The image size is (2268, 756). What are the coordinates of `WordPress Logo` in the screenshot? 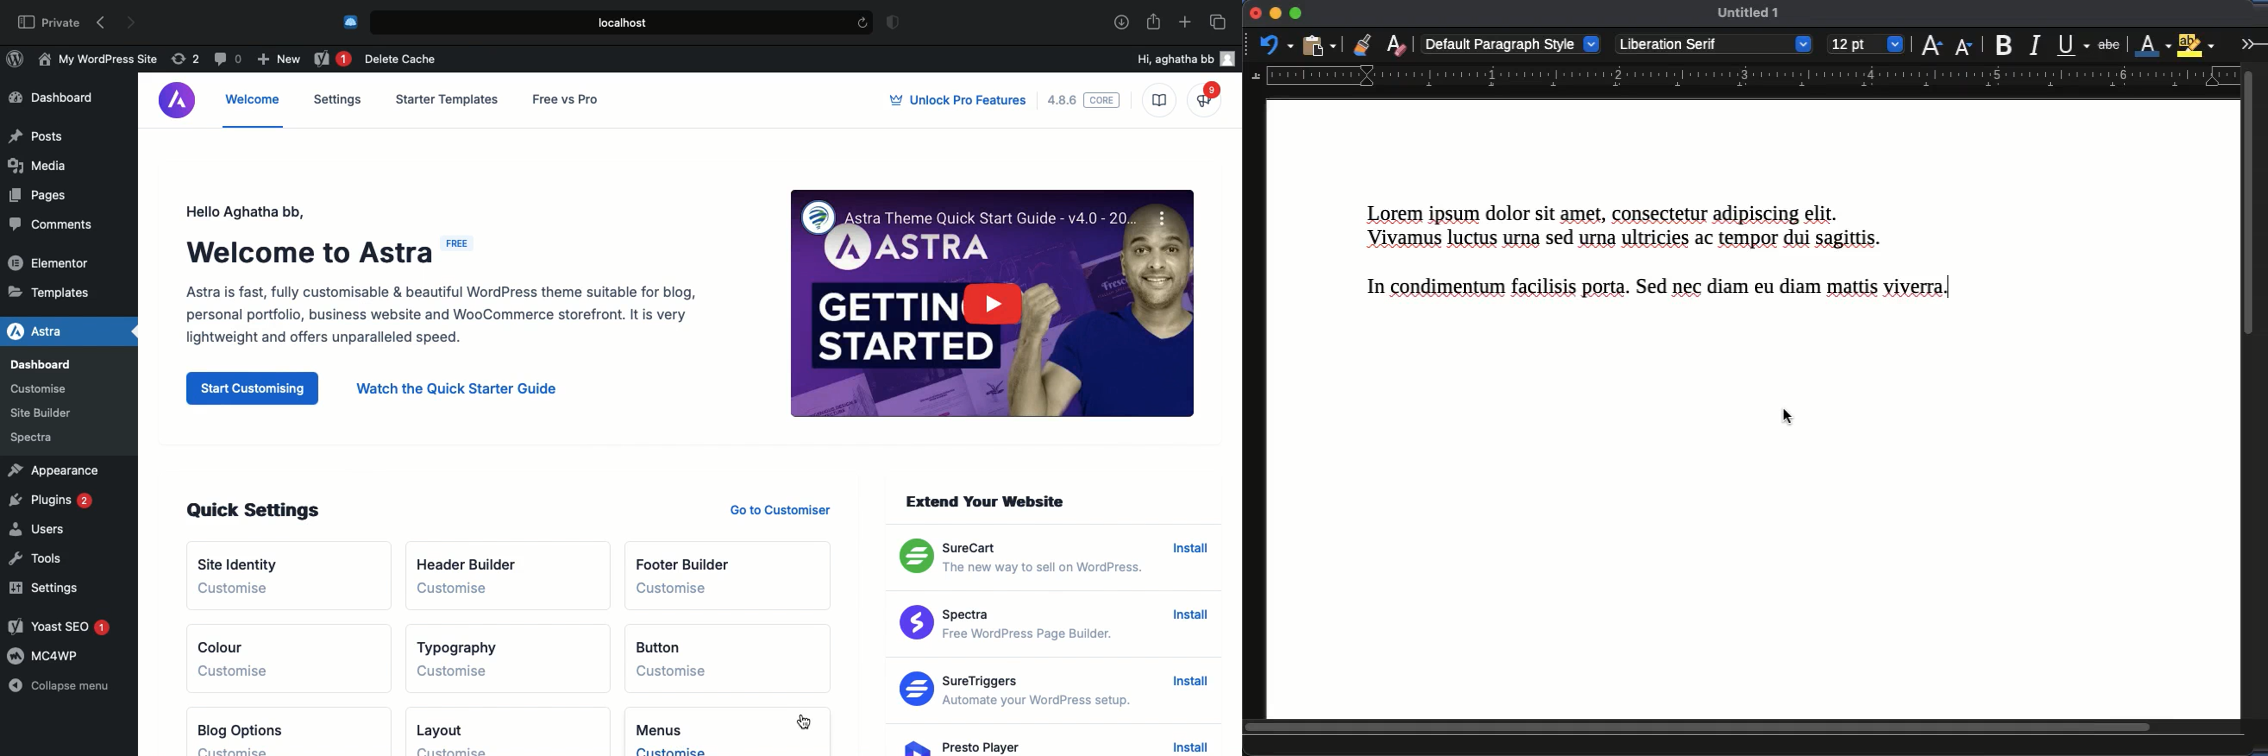 It's located at (15, 60).